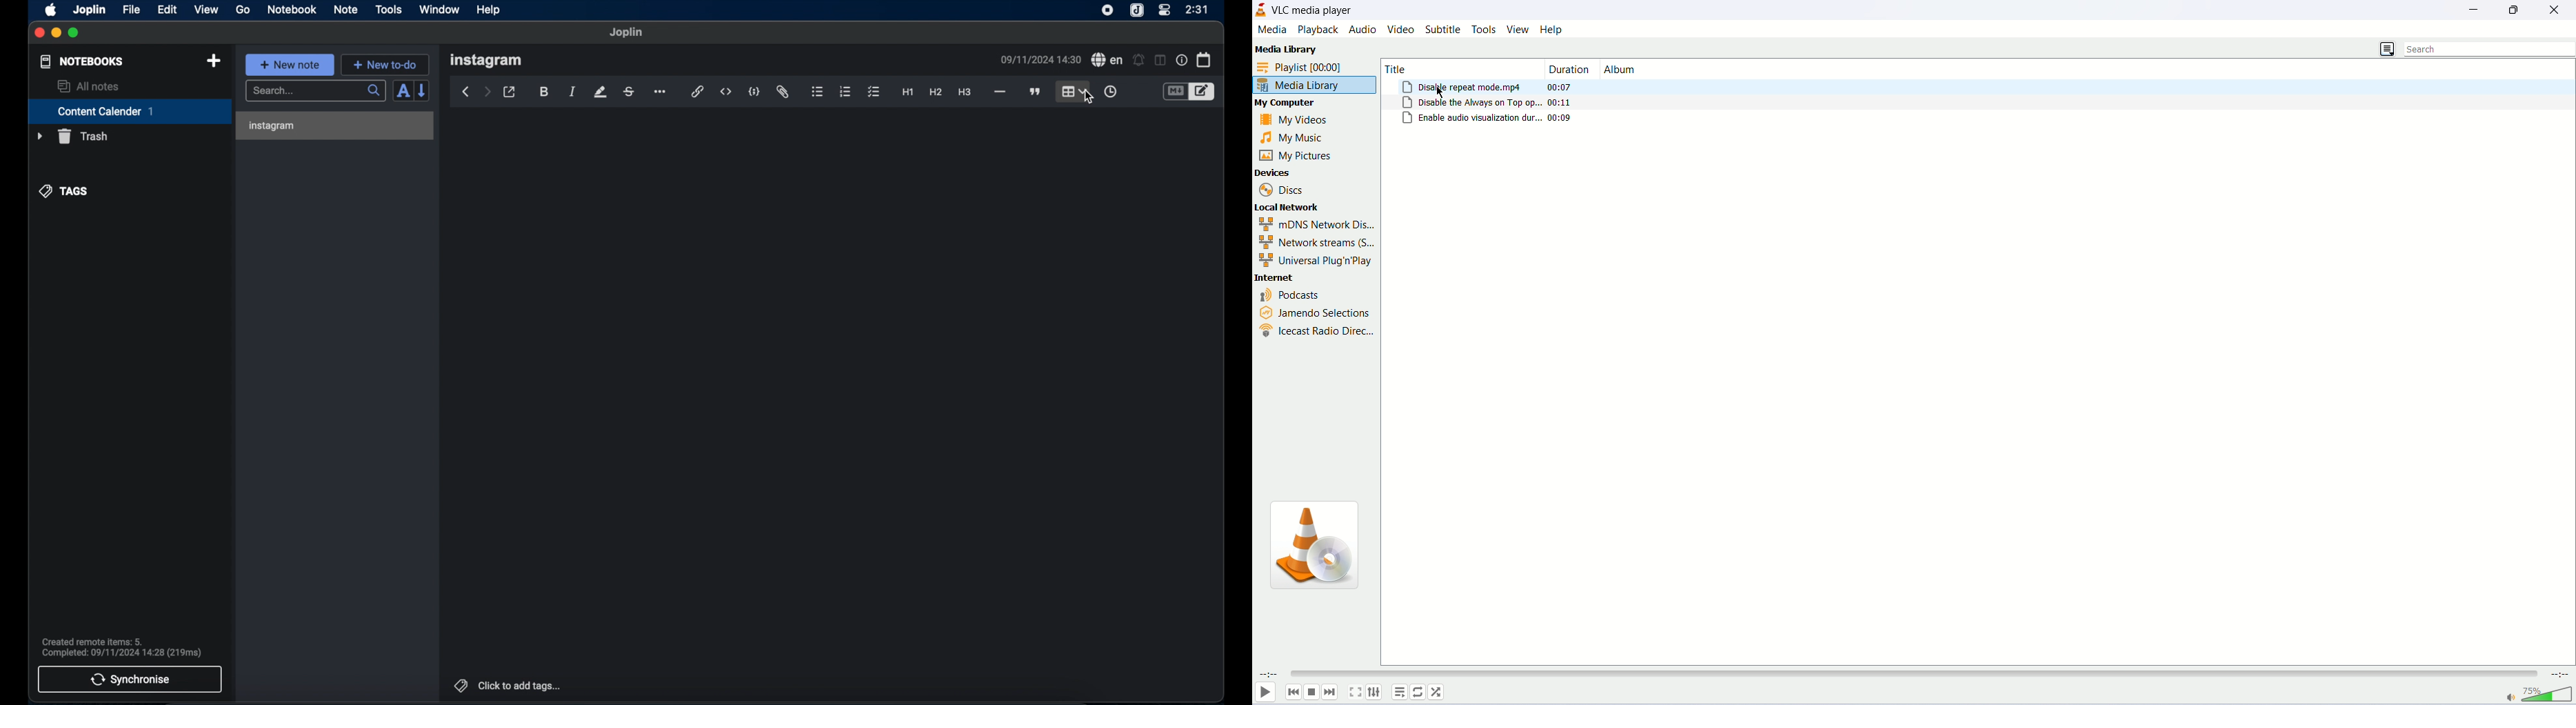 The width and height of the screenshot is (2576, 728). Describe the element at coordinates (628, 93) in the screenshot. I see `strikethrough` at that location.